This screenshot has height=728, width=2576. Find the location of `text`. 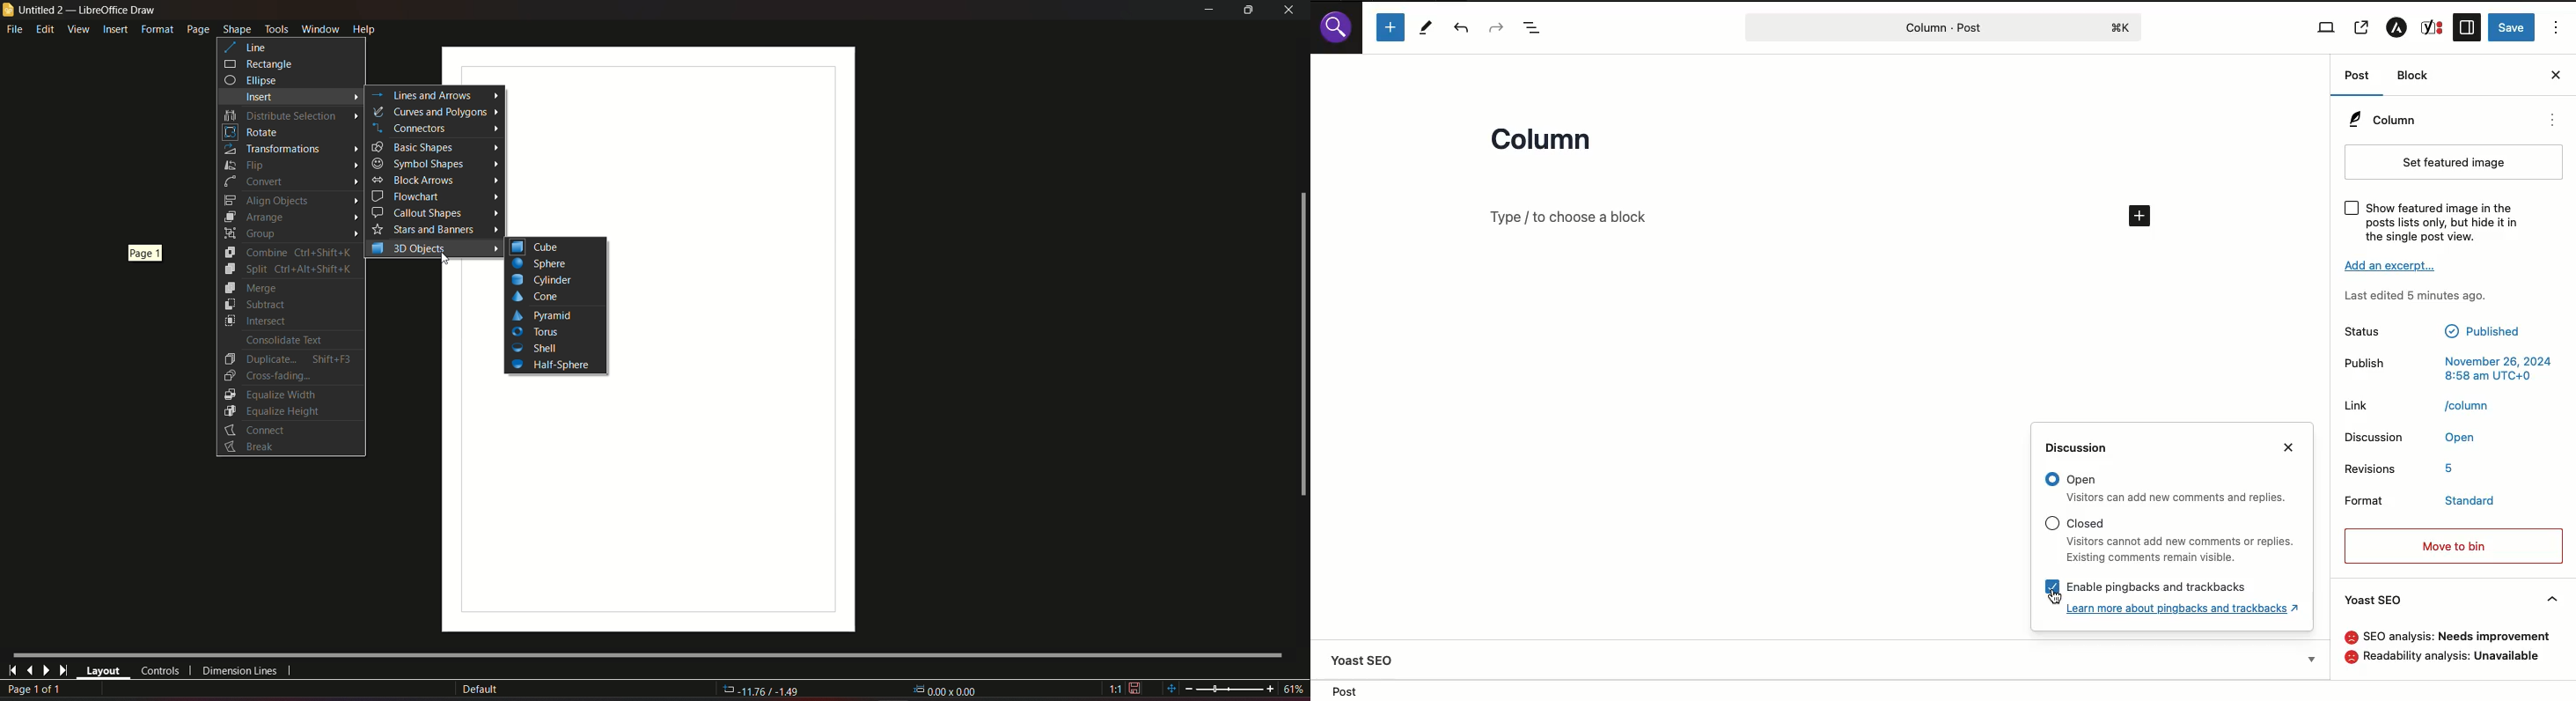

text is located at coordinates (2469, 404).